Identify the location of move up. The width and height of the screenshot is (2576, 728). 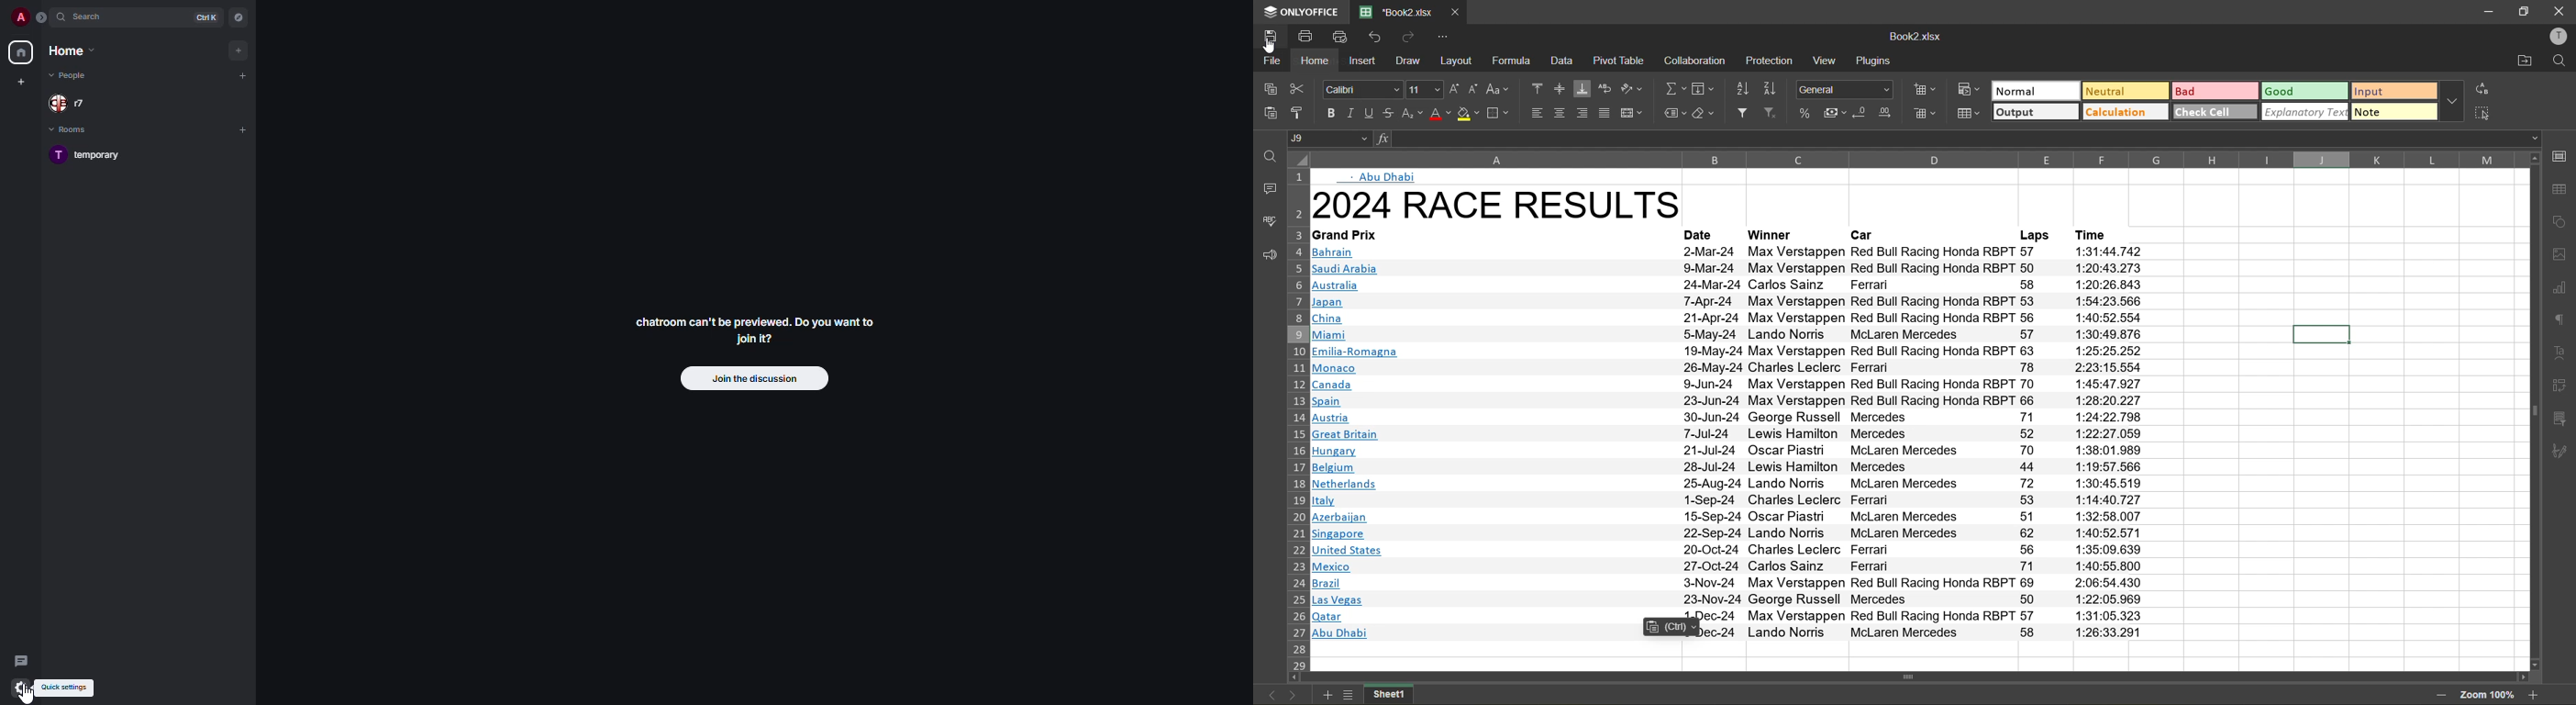
(2534, 159).